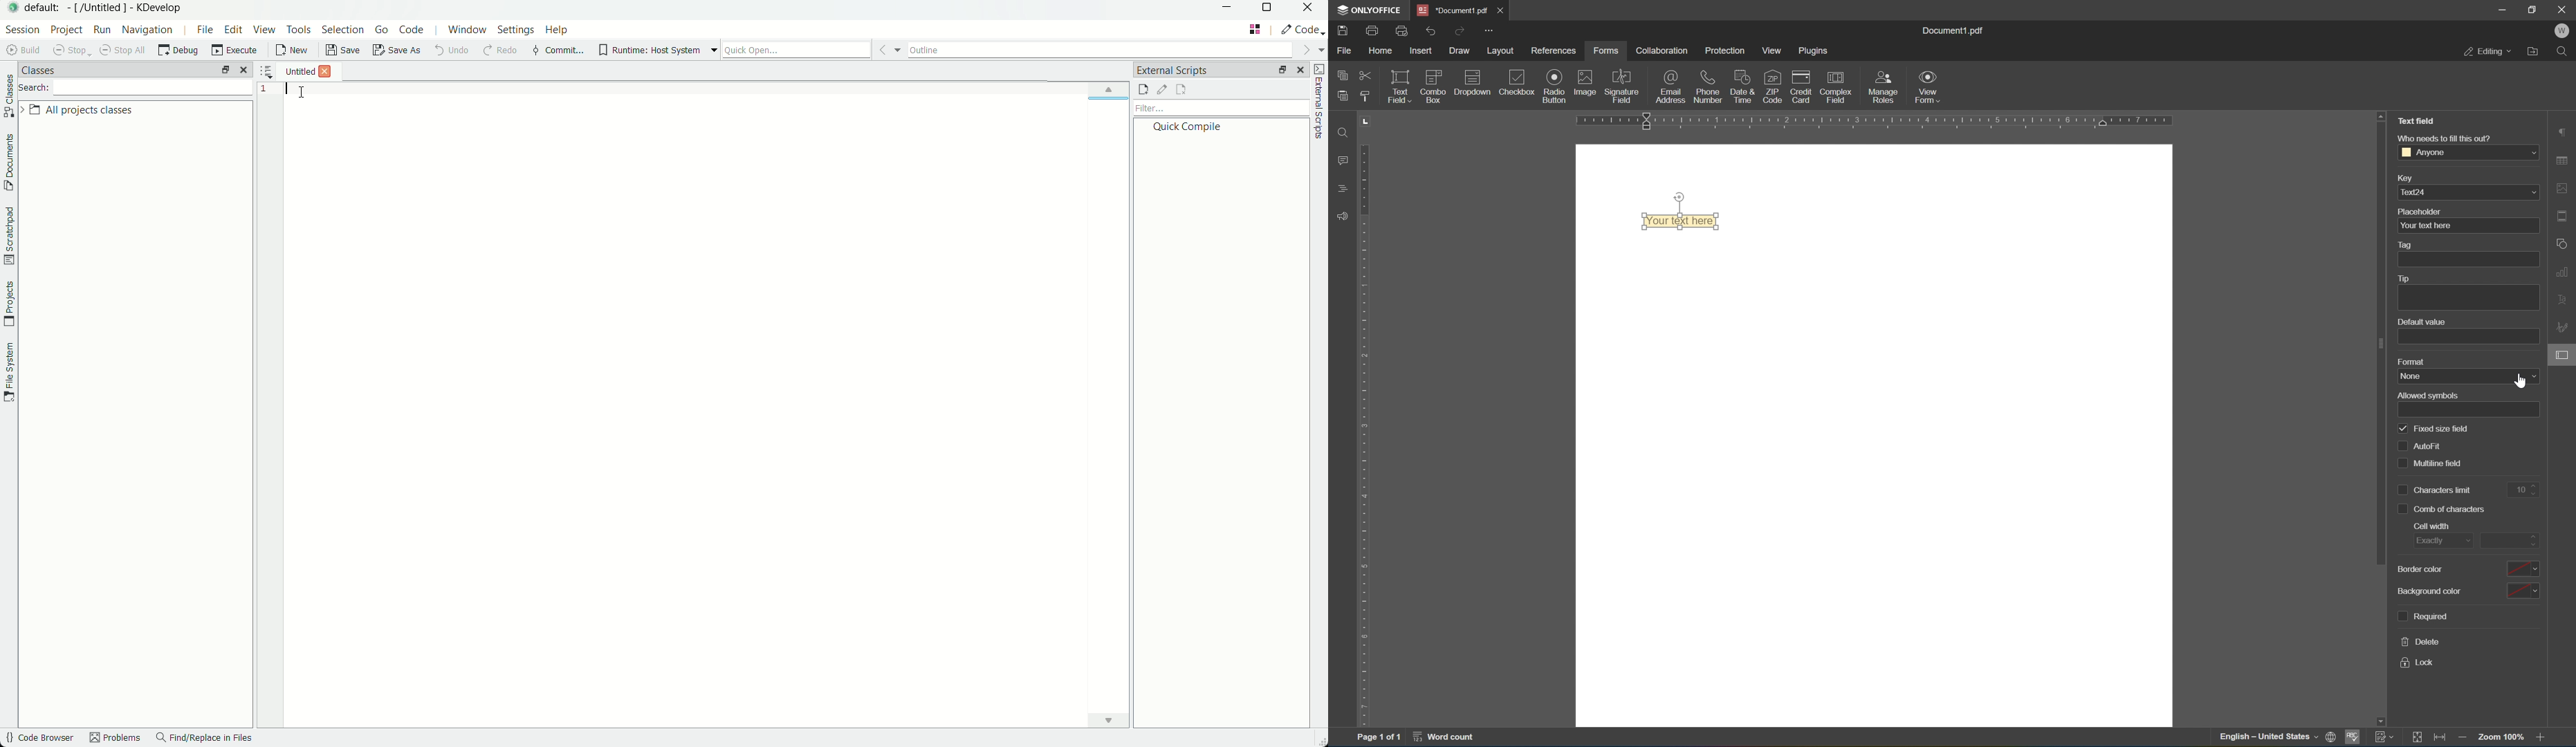 The image size is (2576, 756). I want to click on plugins, so click(1815, 51).